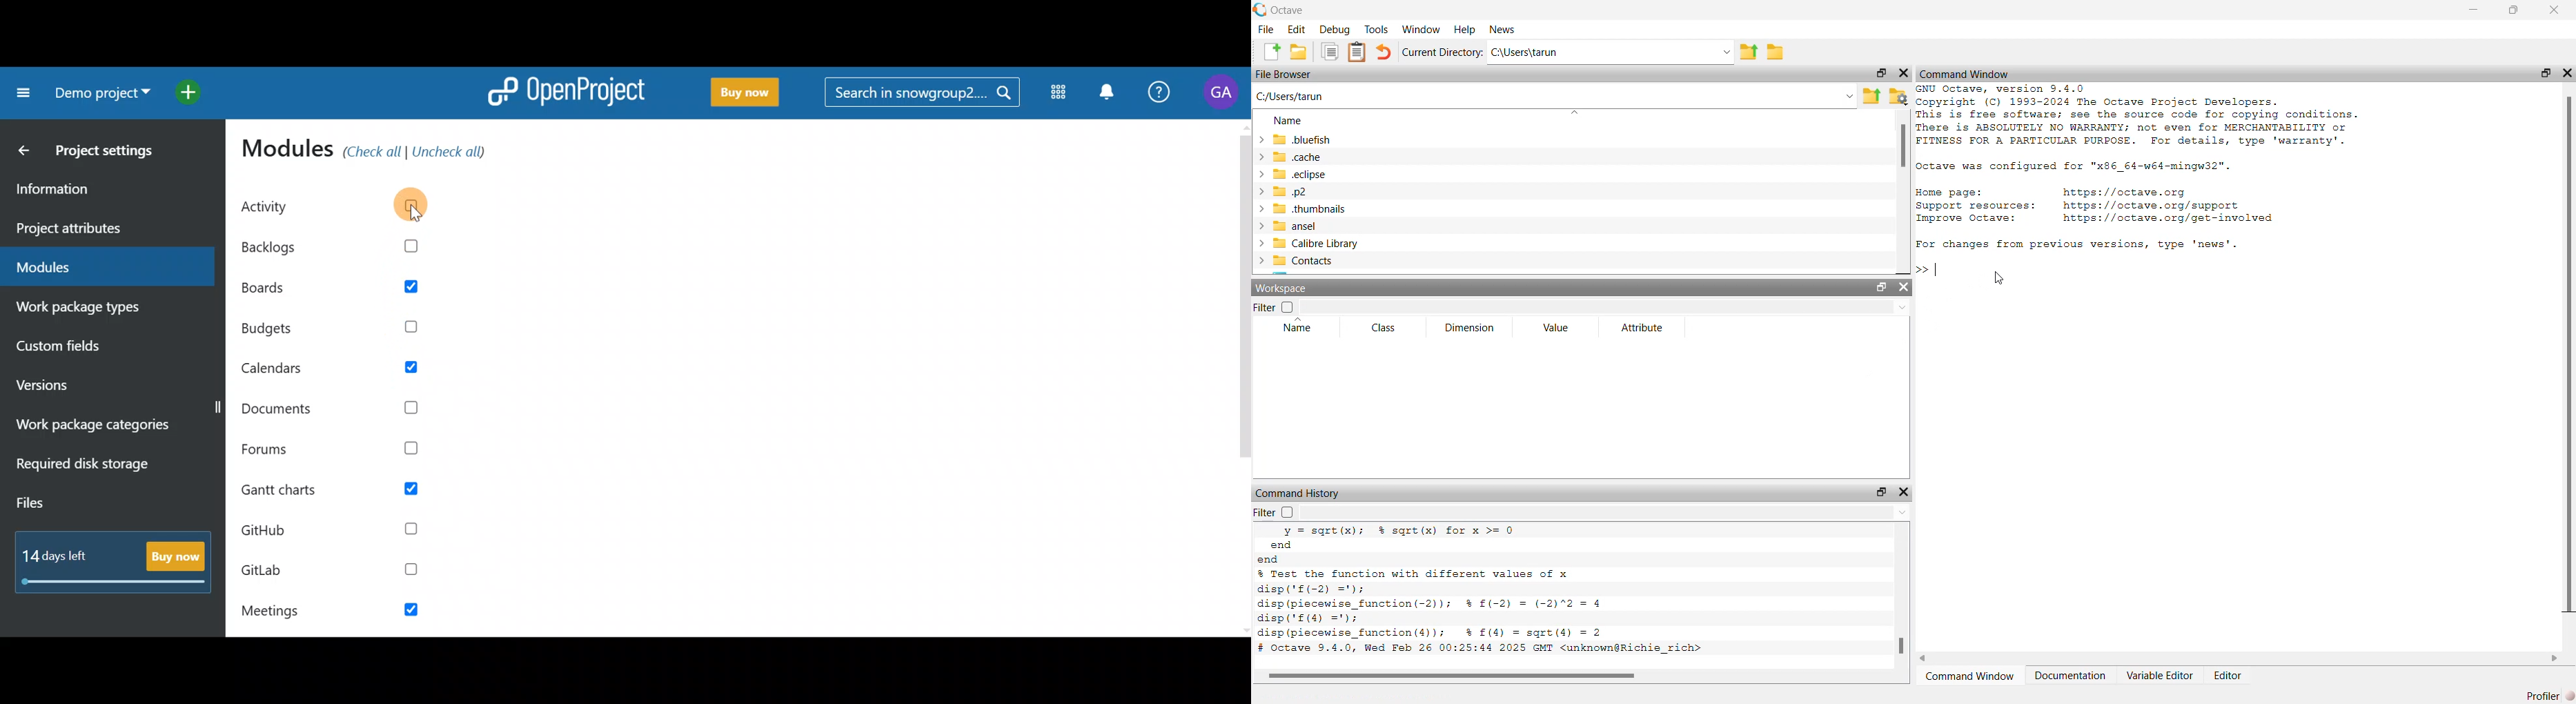  I want to click on Browse directories, so click(1776, 52).